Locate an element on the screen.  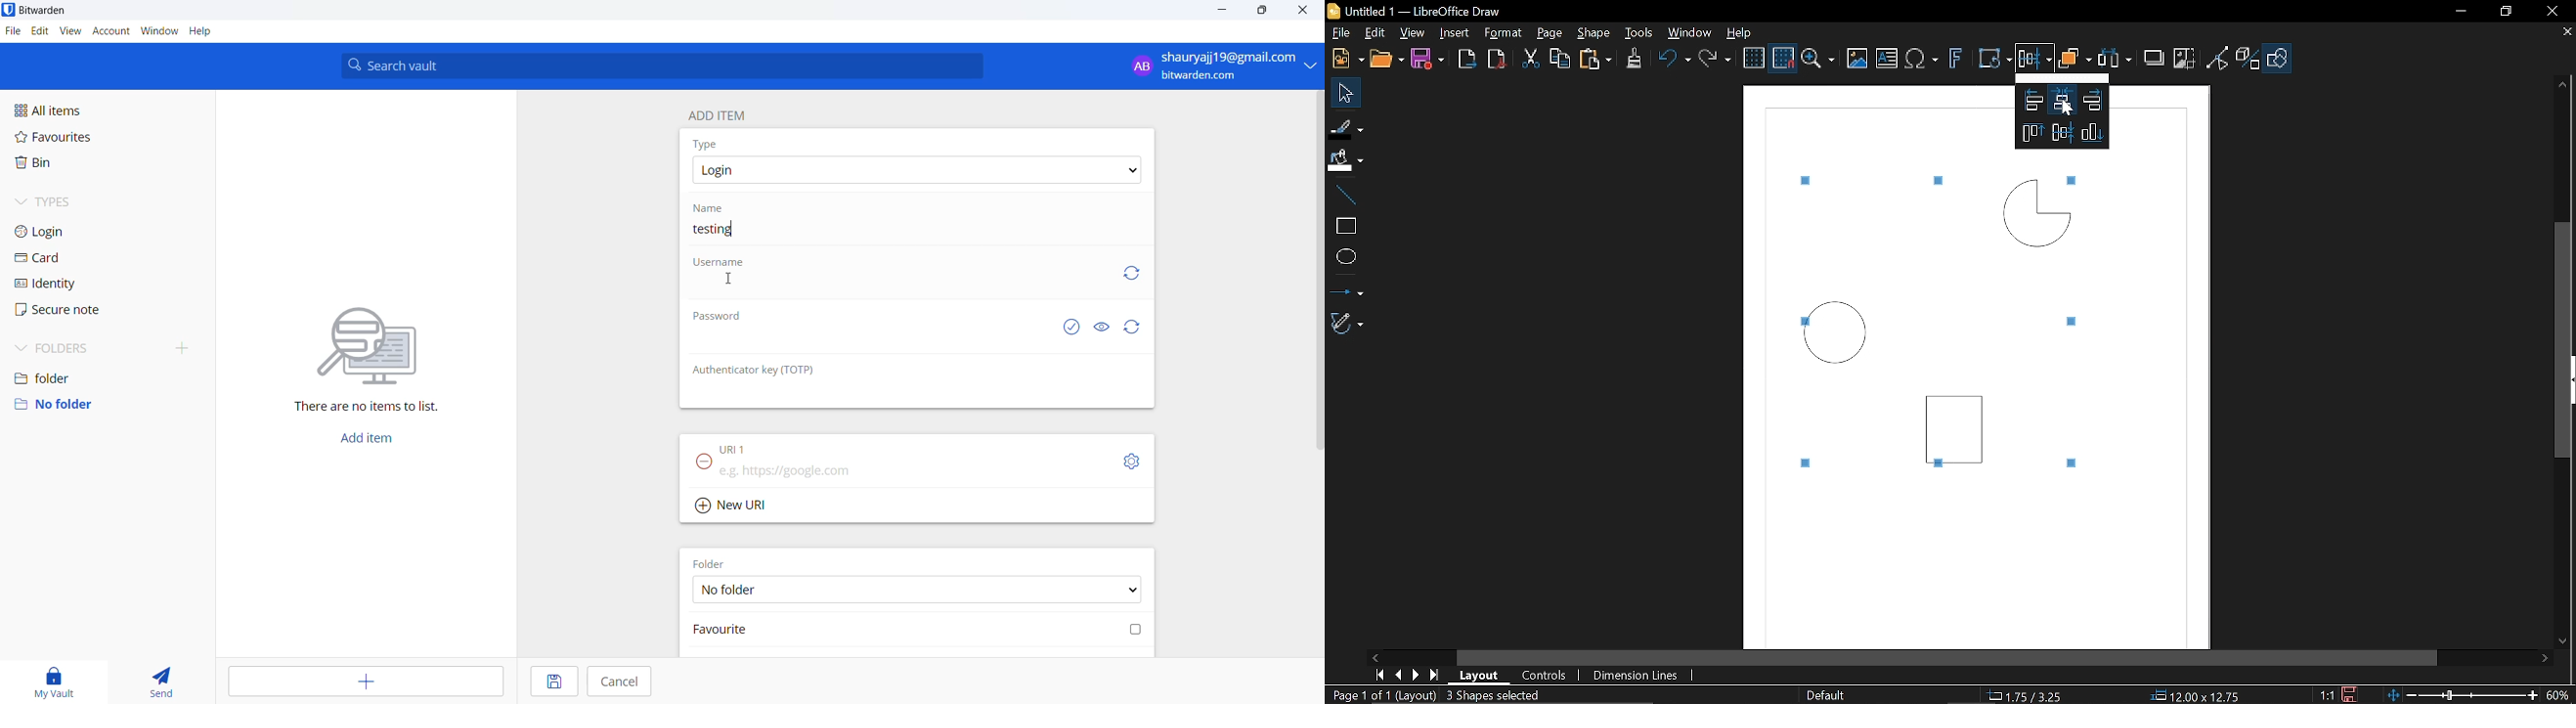
Ellipse is located at coordinates (1344, 257).